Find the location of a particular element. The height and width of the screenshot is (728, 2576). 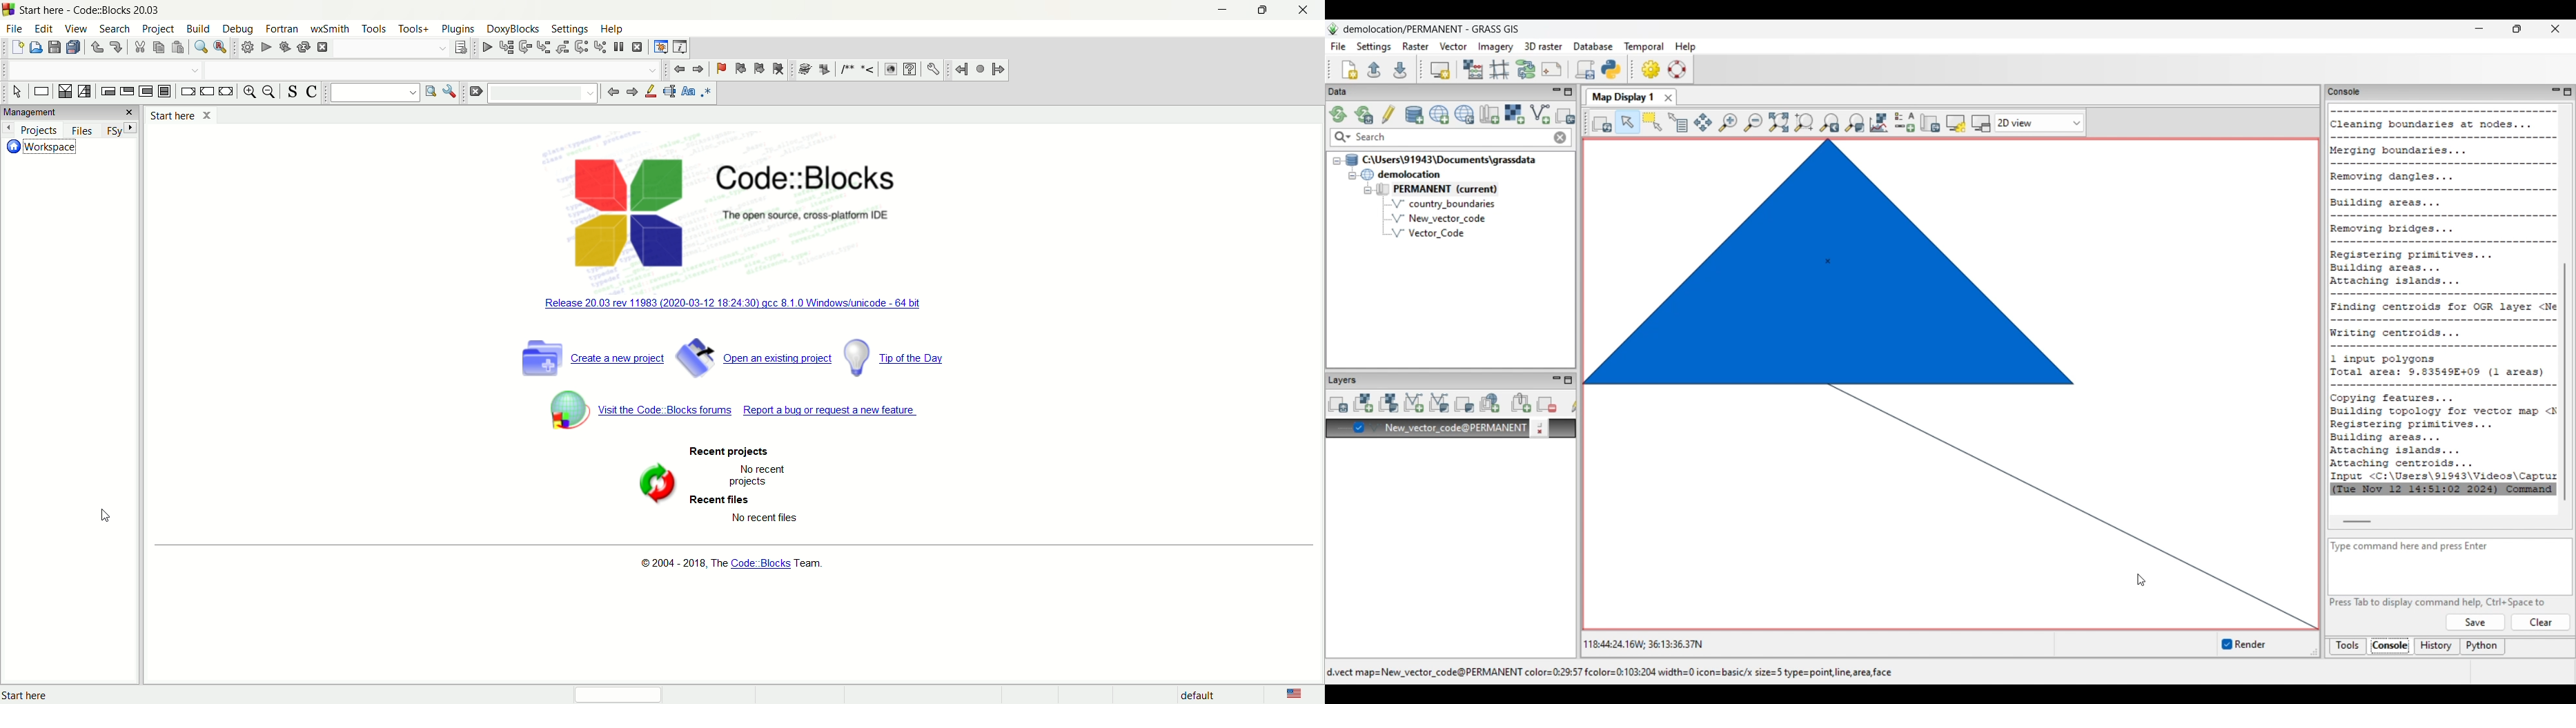

GRASS manual is located at coordinates (1677, 69).